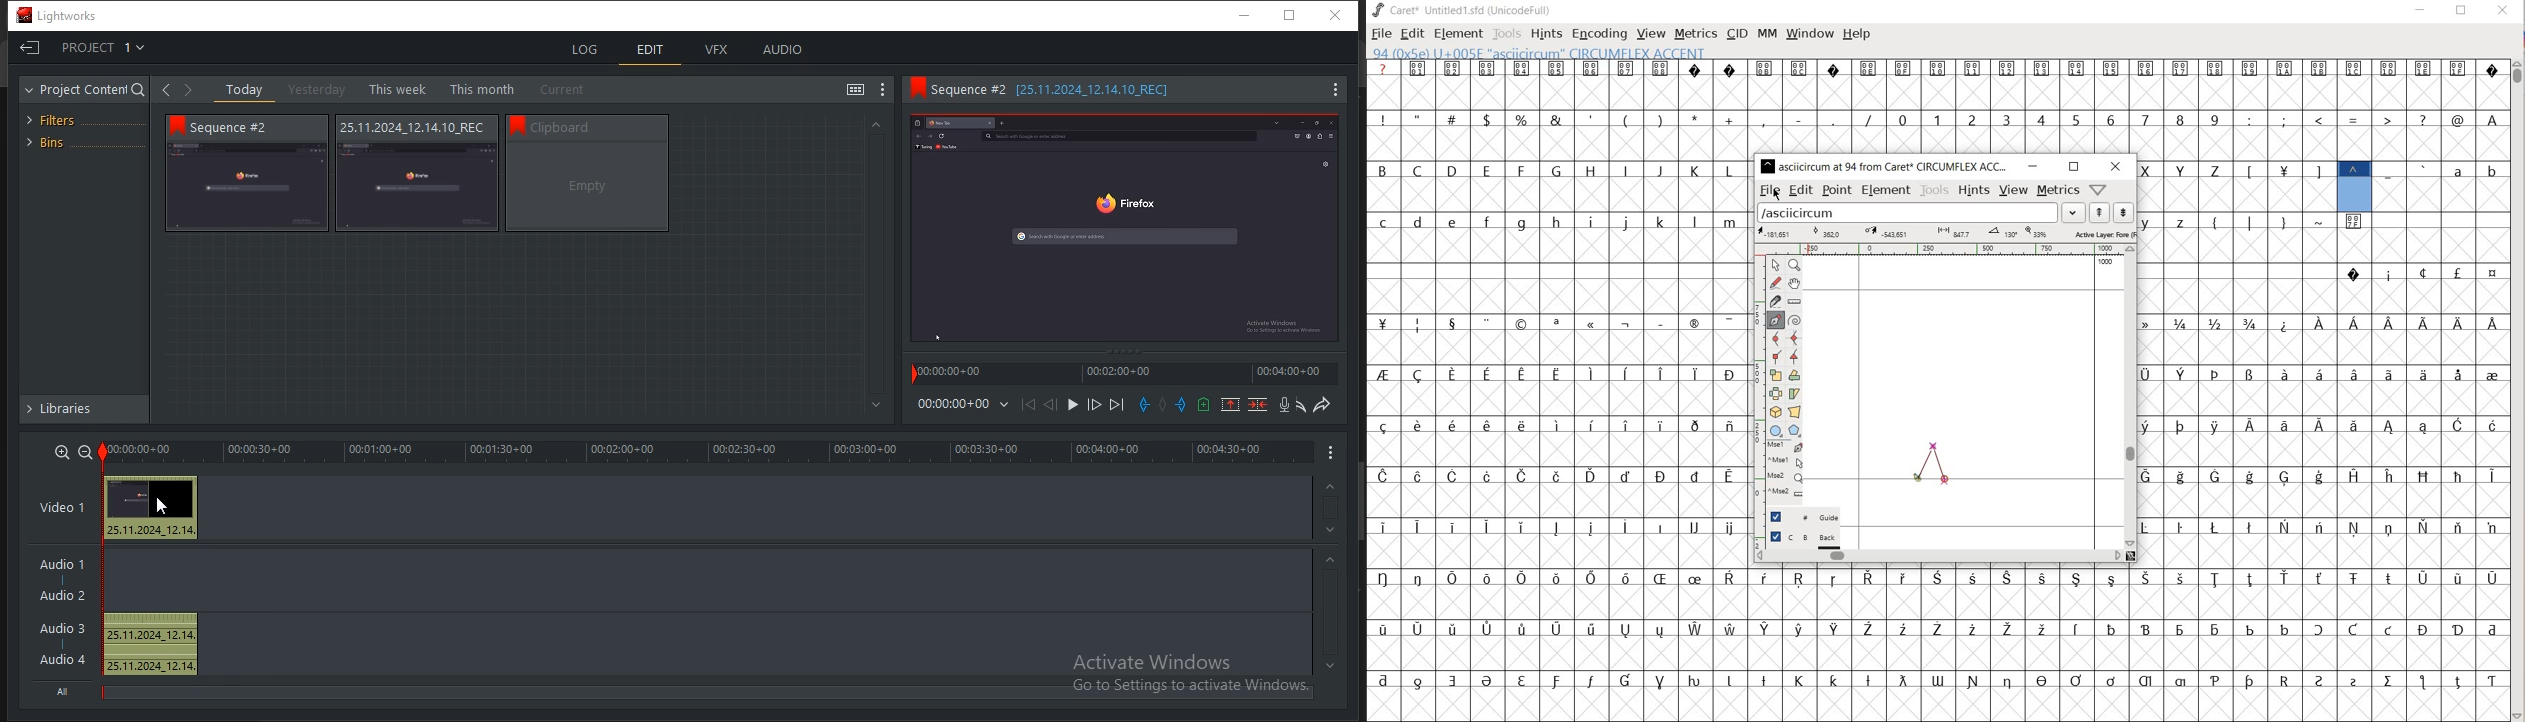 This screenshot has height=728, width=2548. I want to click on VIEW, so click(1651, 34).